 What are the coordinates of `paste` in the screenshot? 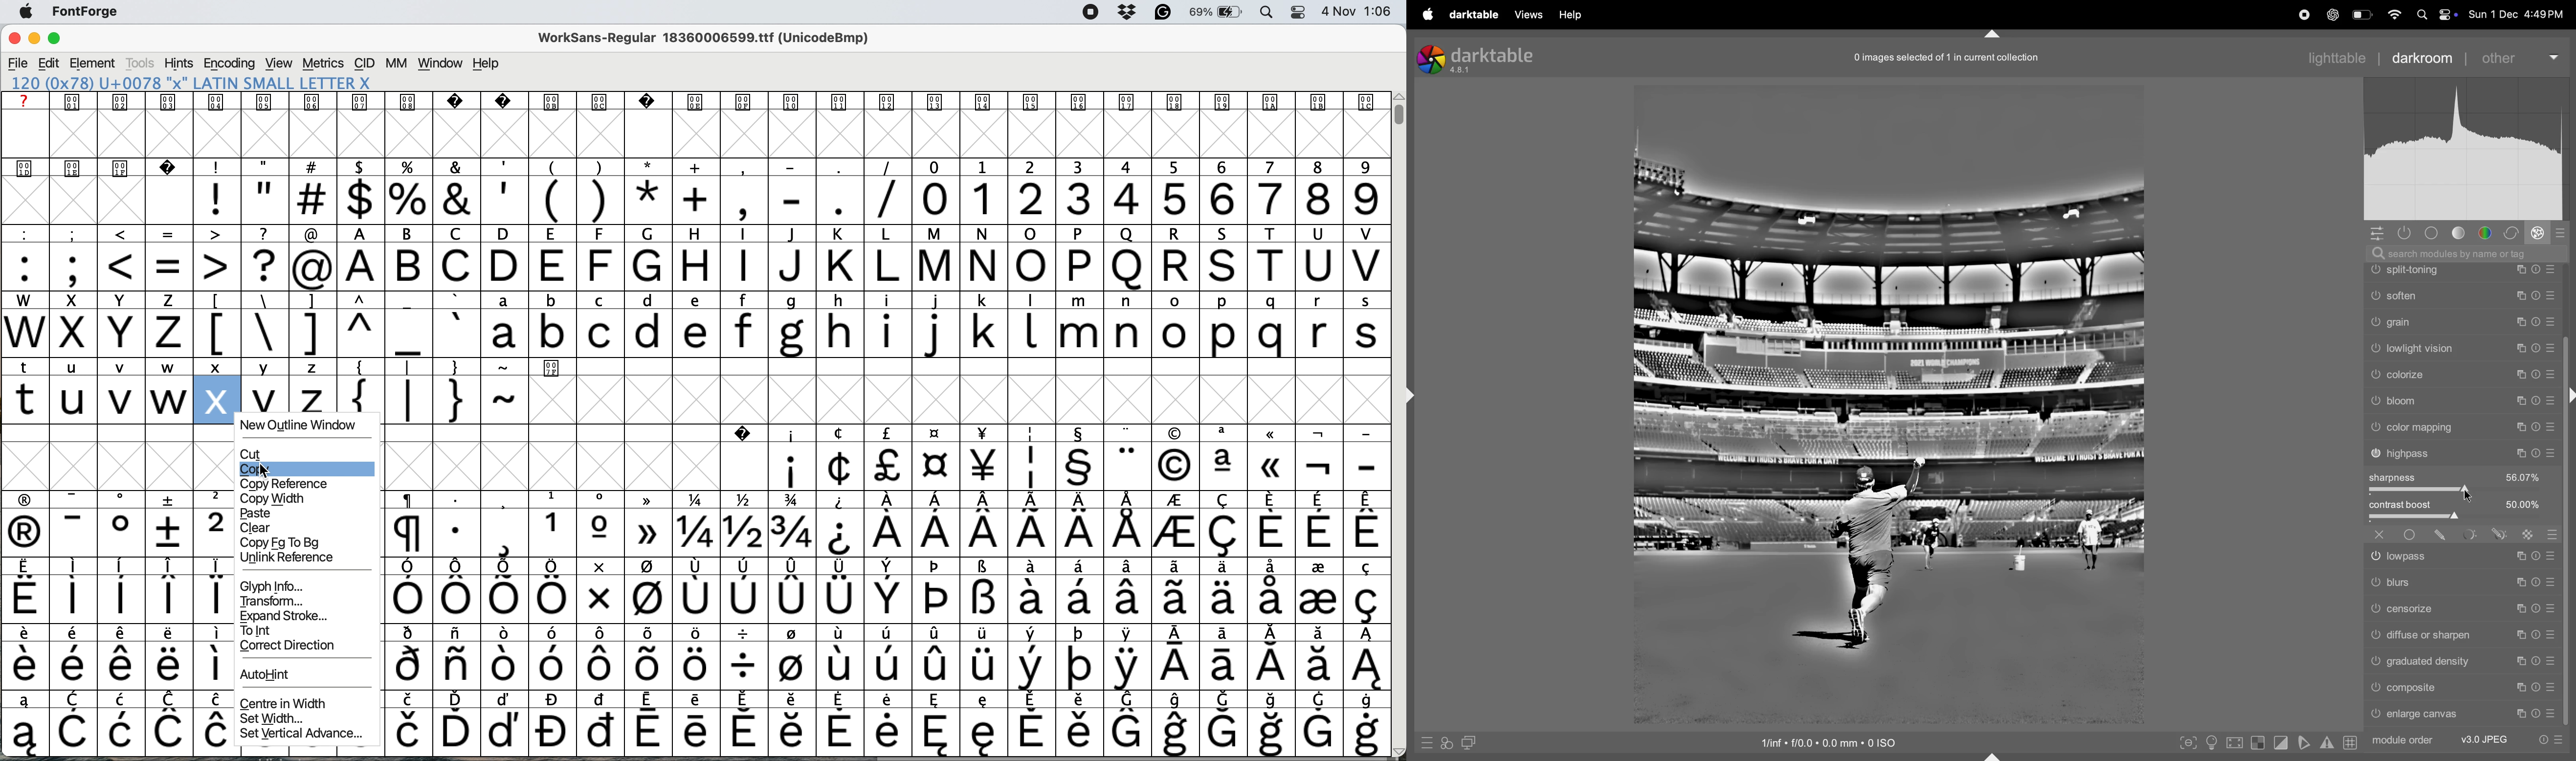 It's located at (261, 513).